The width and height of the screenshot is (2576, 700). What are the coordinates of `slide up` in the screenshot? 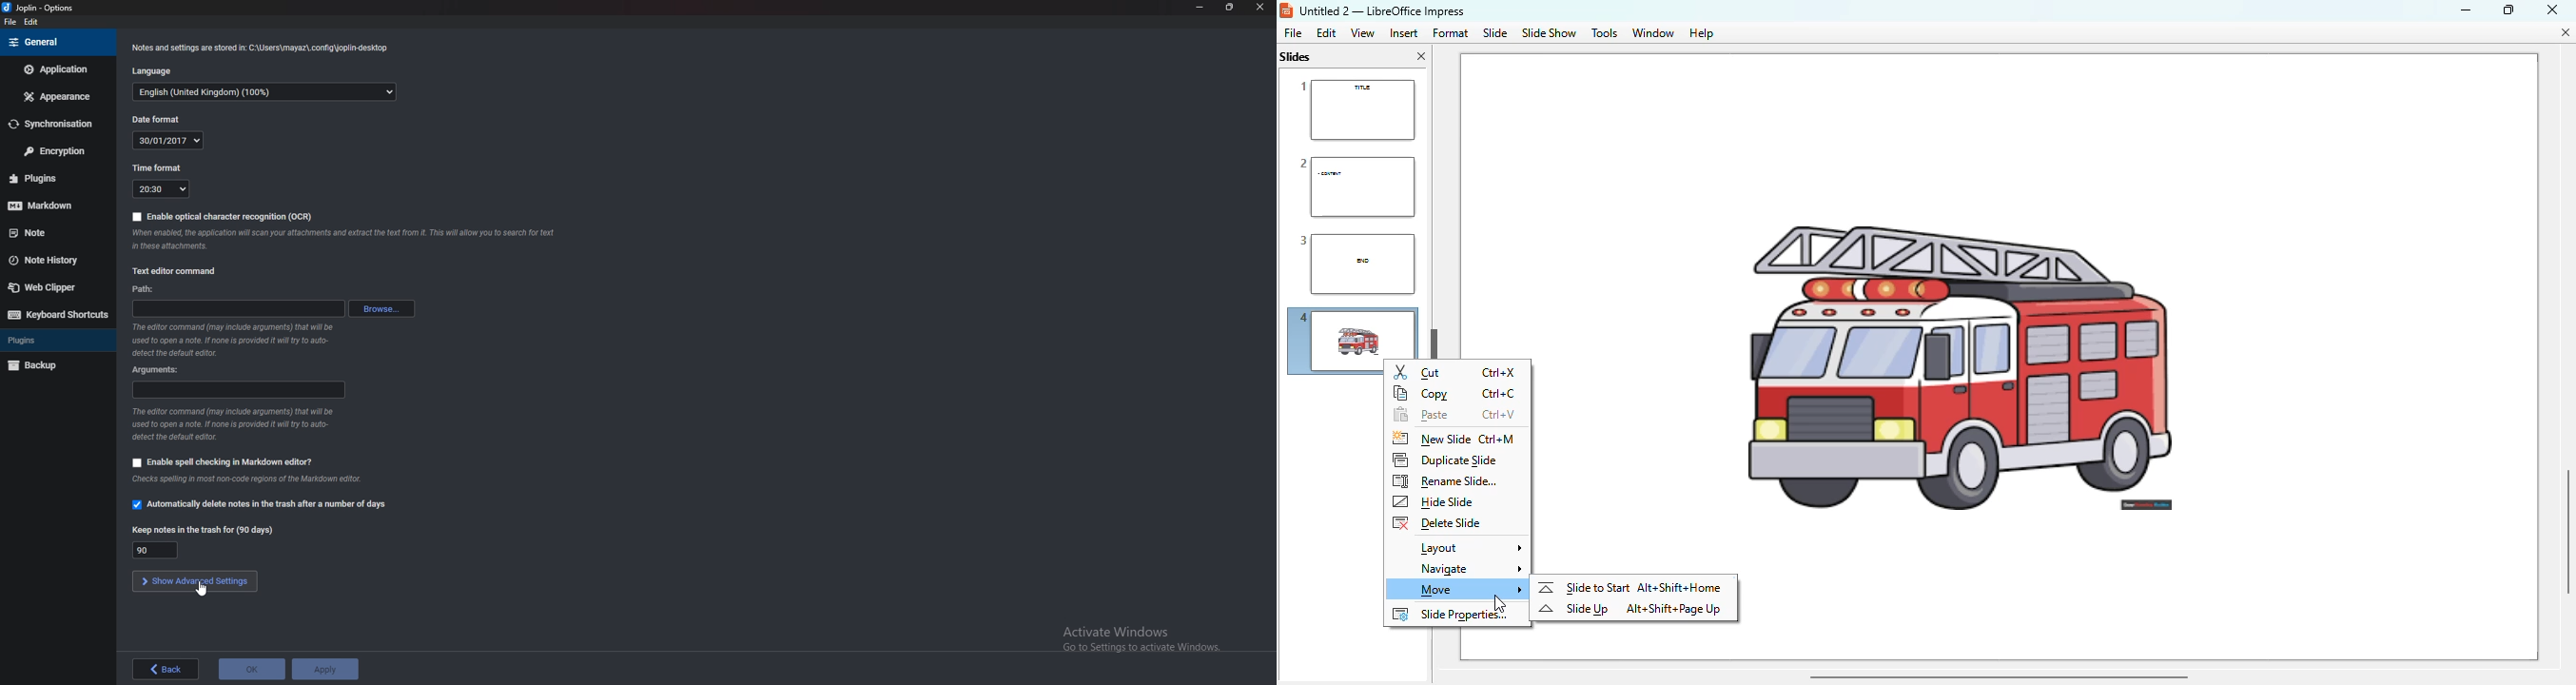 It's located at (1573, 609).